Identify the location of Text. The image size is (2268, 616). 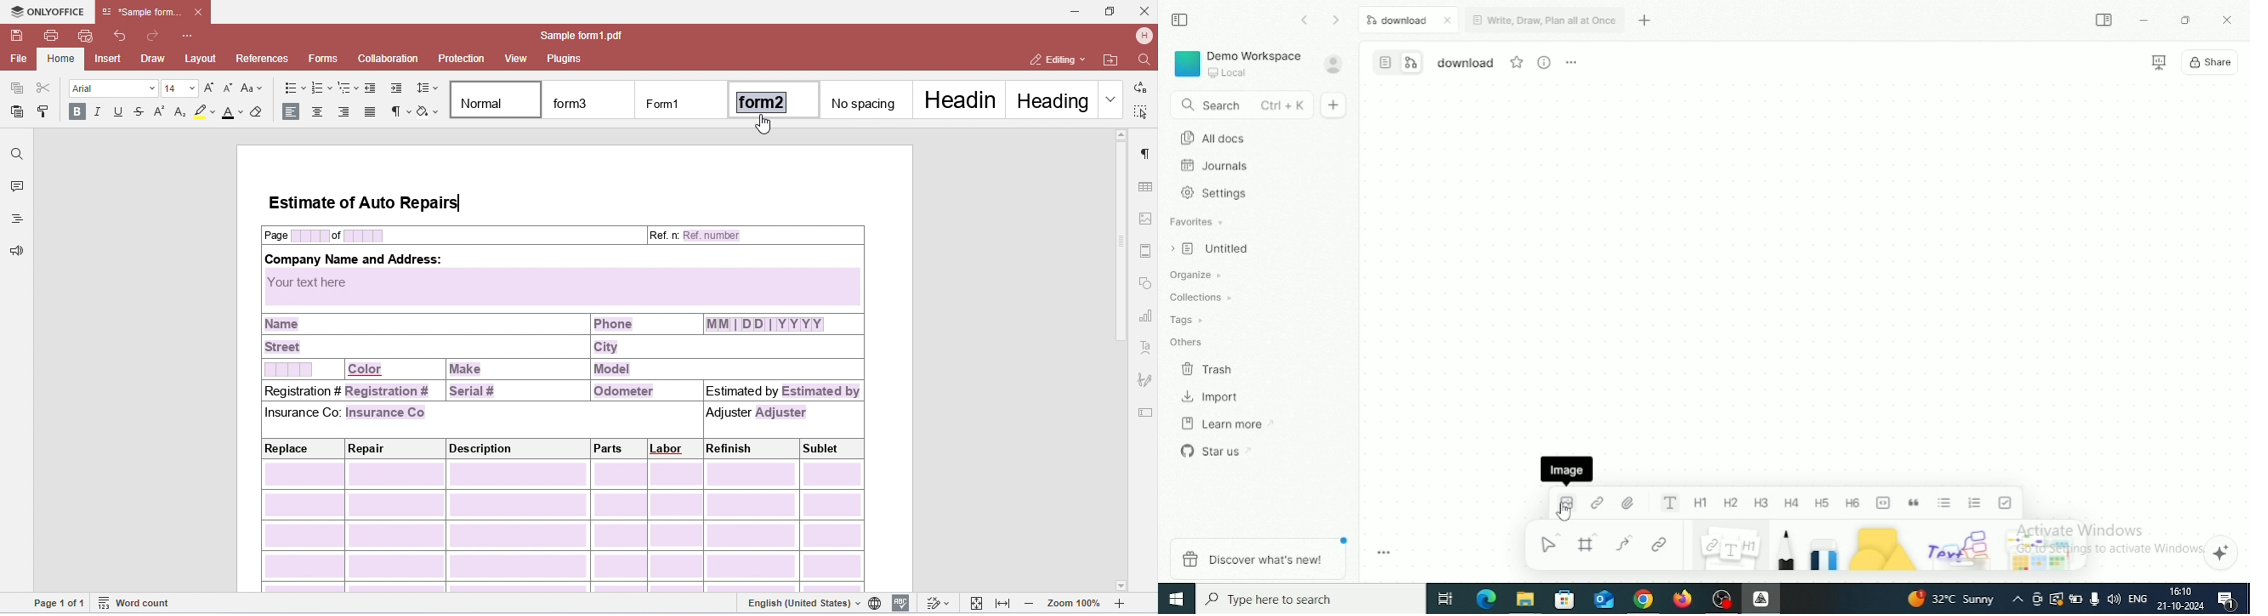
(1670, 503).